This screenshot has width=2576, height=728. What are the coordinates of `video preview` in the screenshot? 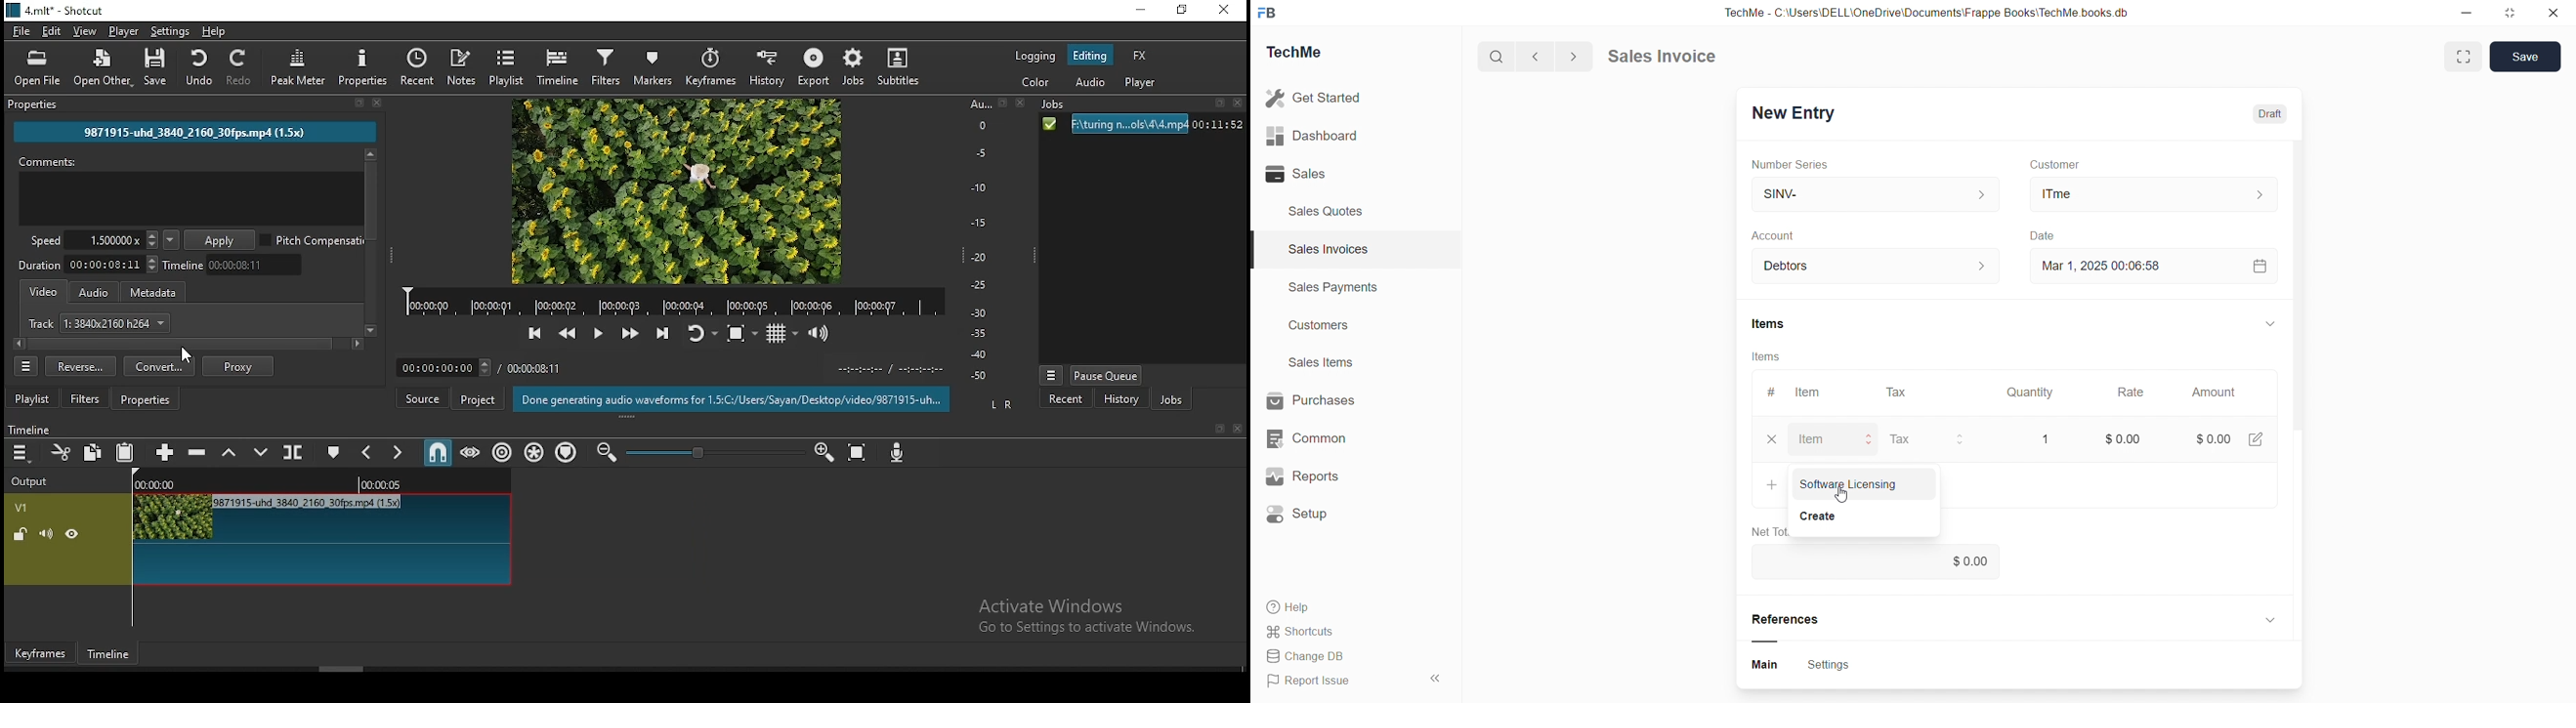 It's located at (674, 191).